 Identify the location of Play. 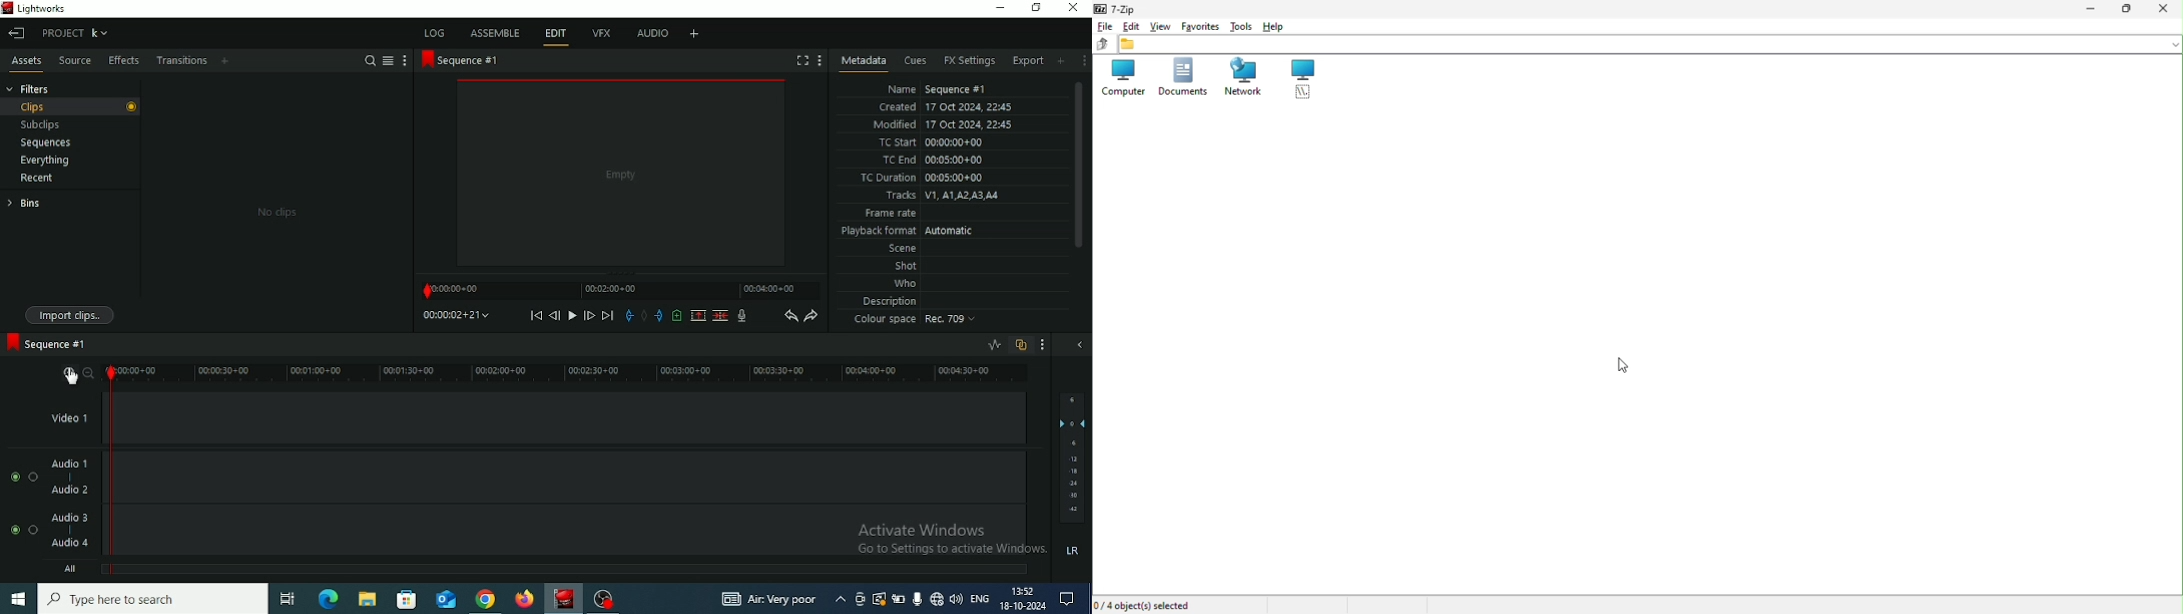
(571, 315).